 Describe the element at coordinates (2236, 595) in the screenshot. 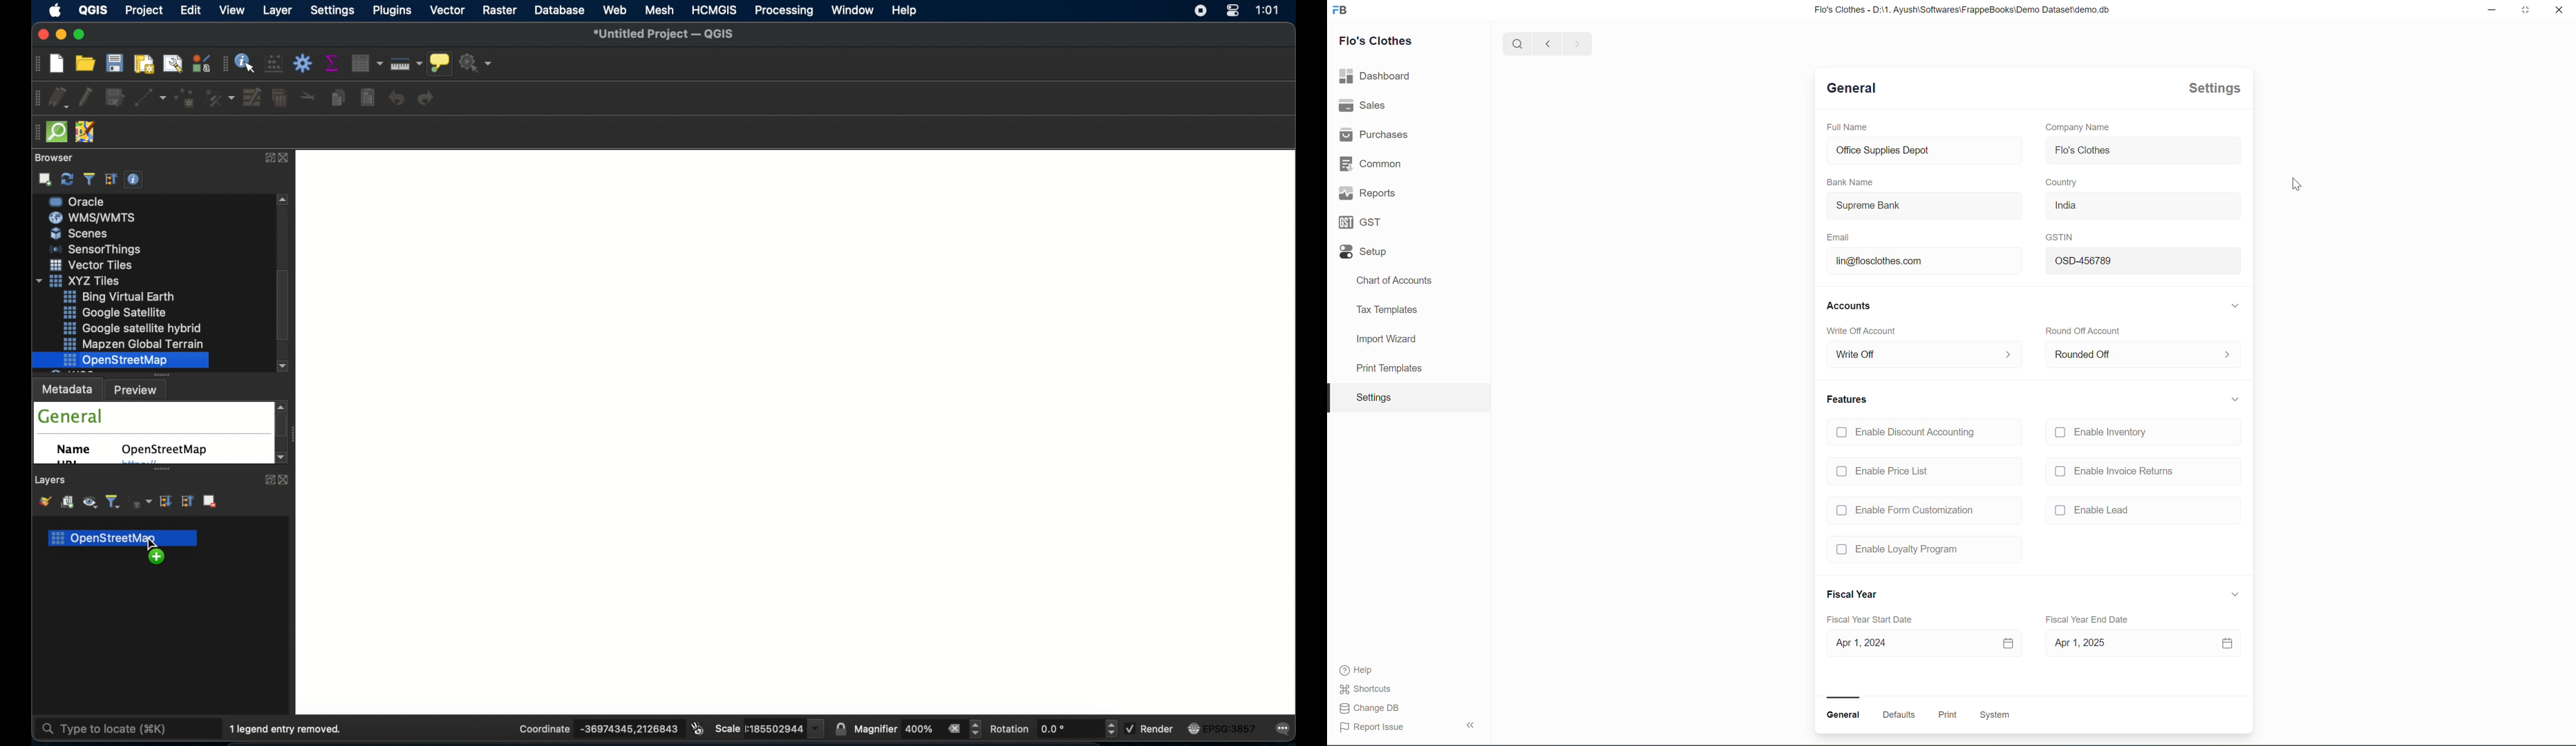

I see `Expand/collapse` at that location.